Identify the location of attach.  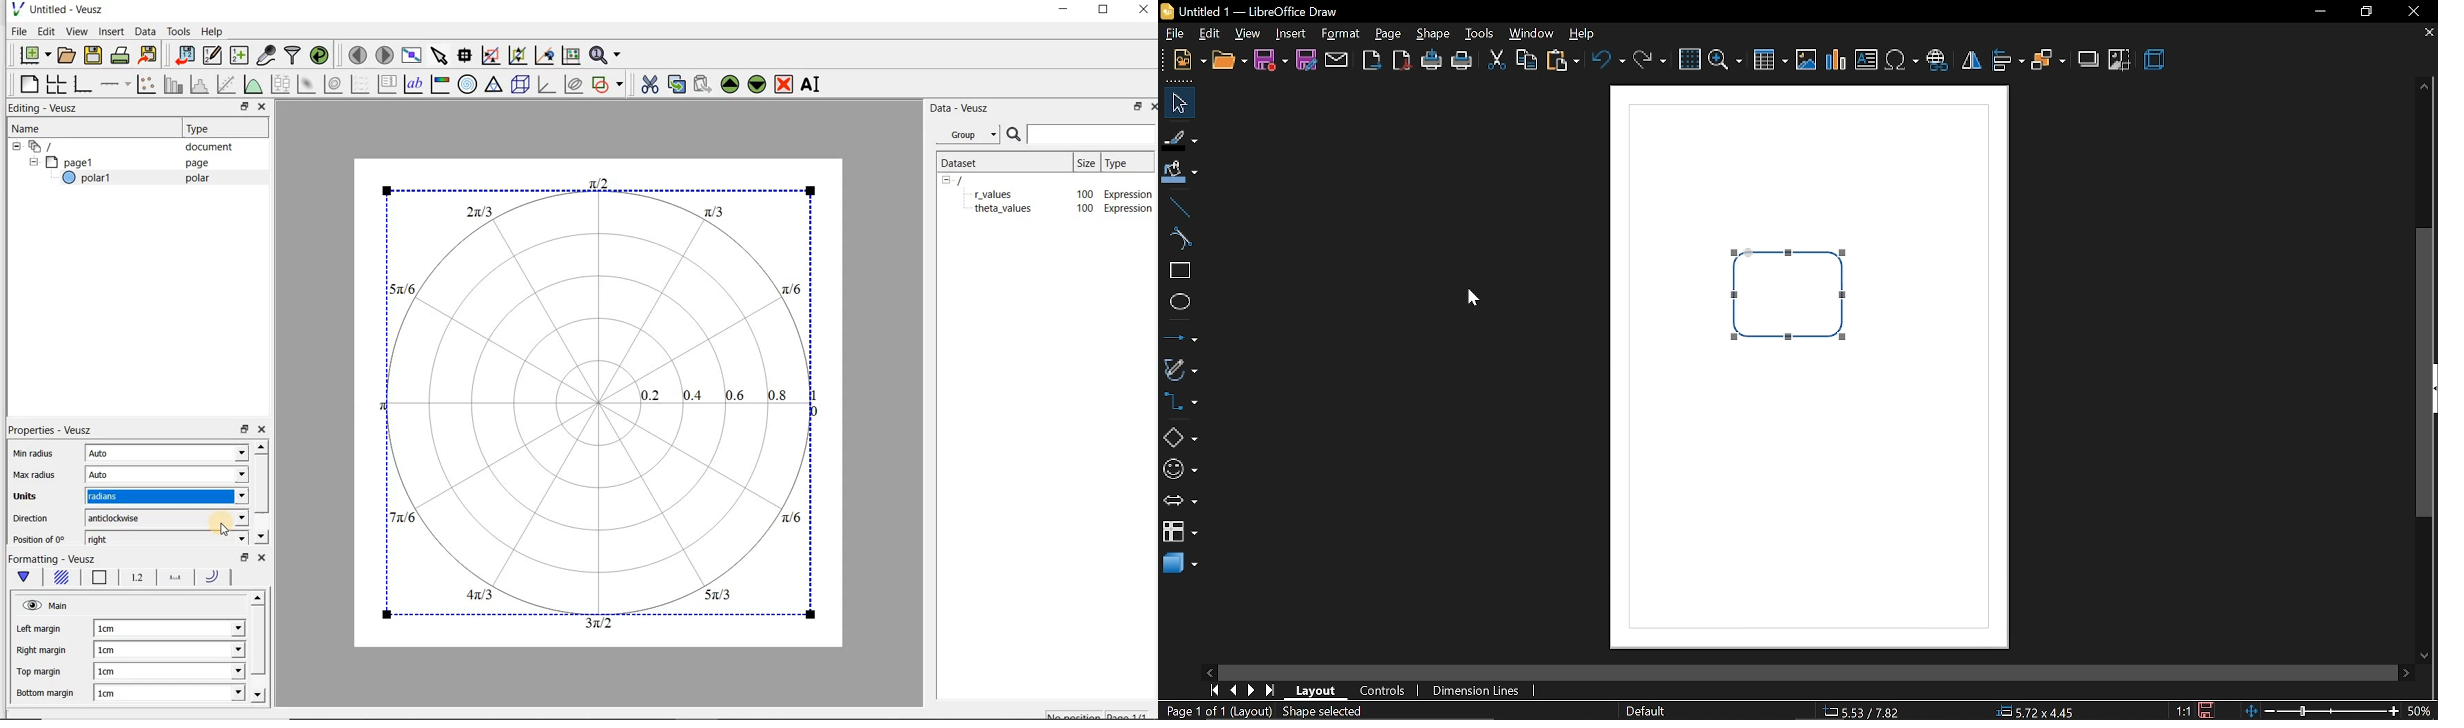
(1336, 61).